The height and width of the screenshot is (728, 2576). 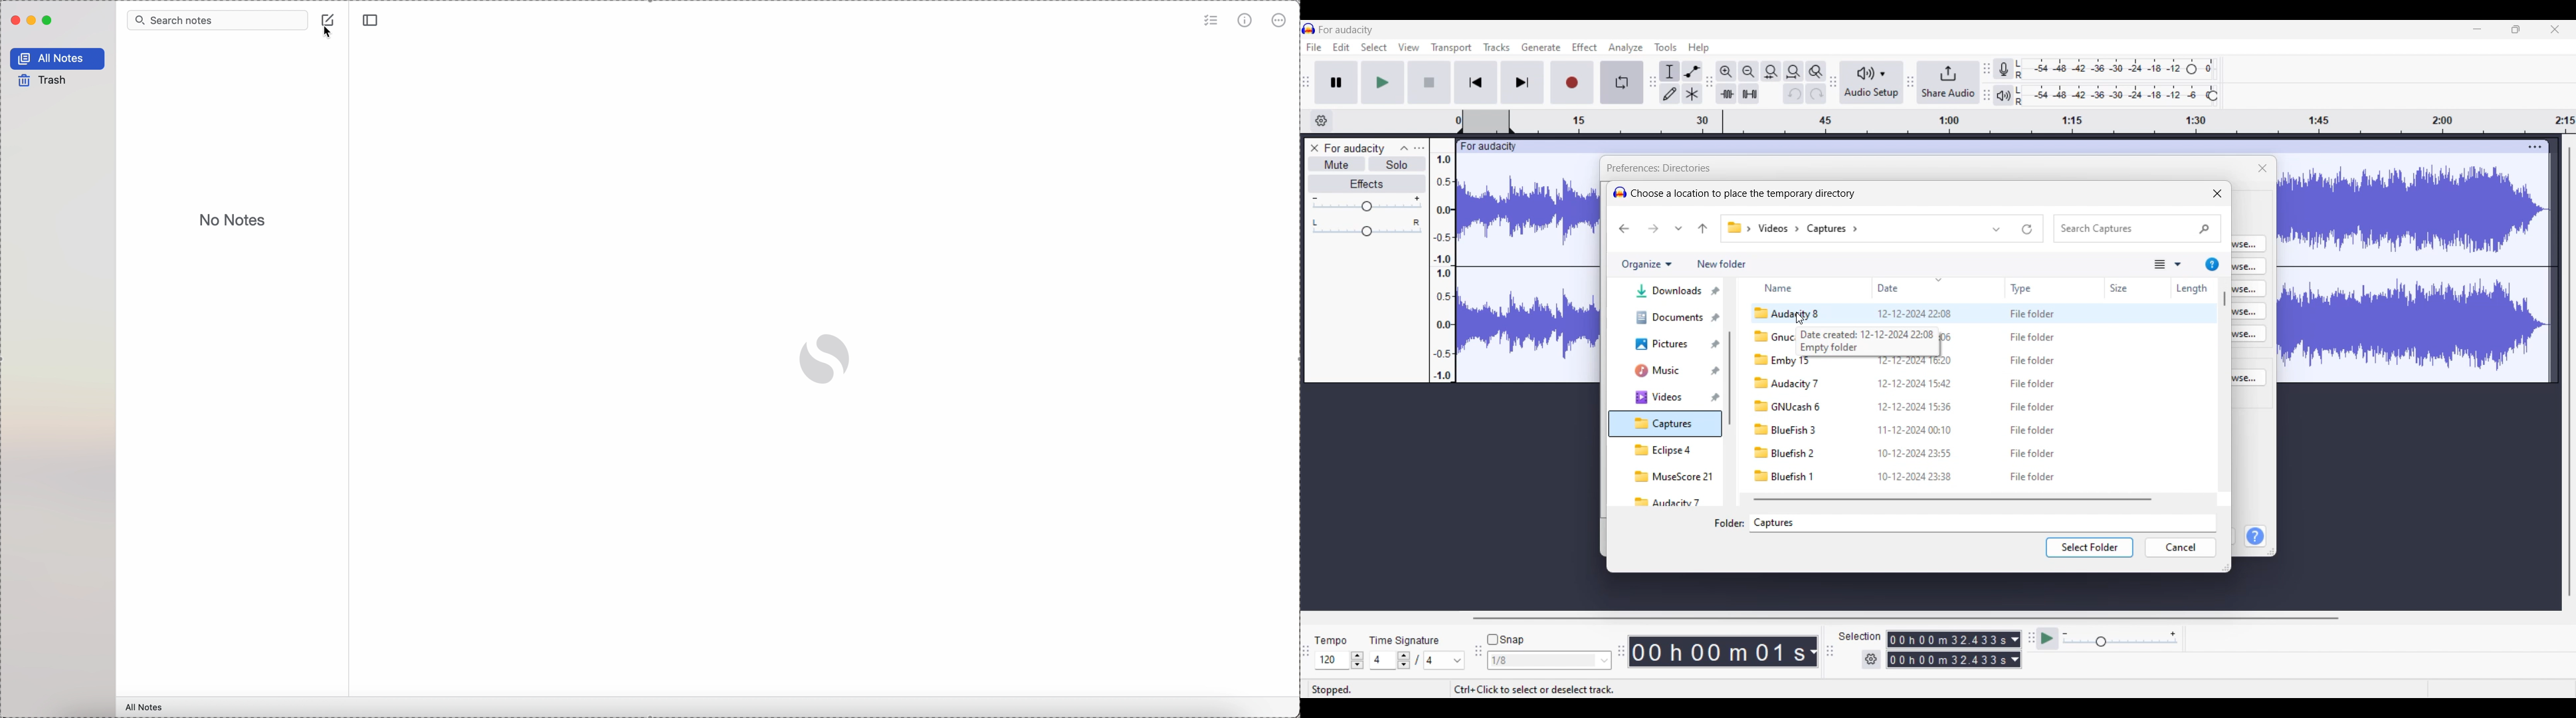 What do you see at coordinates (1786, 453) in the screenshot?
I see `bluefish 2` at bounding box center [1786, 453].